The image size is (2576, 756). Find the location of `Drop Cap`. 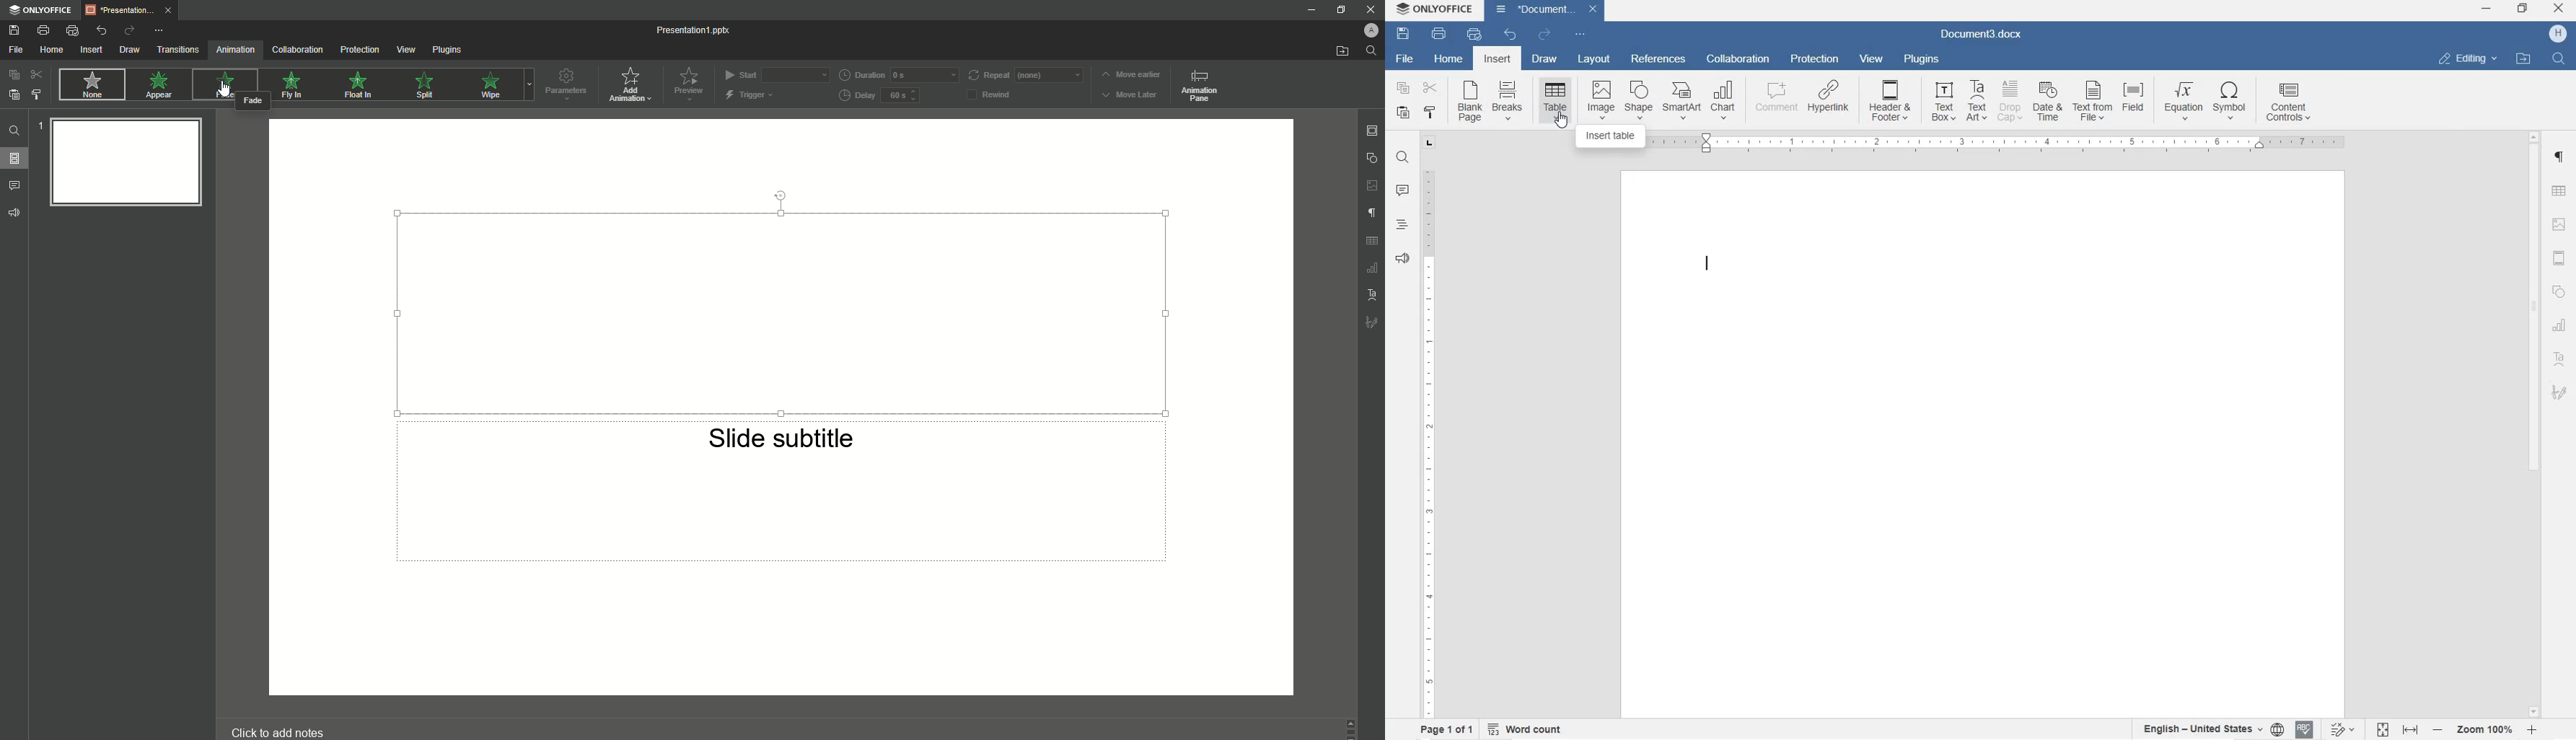

Drop Cap is located at coordinates (2010, 101).